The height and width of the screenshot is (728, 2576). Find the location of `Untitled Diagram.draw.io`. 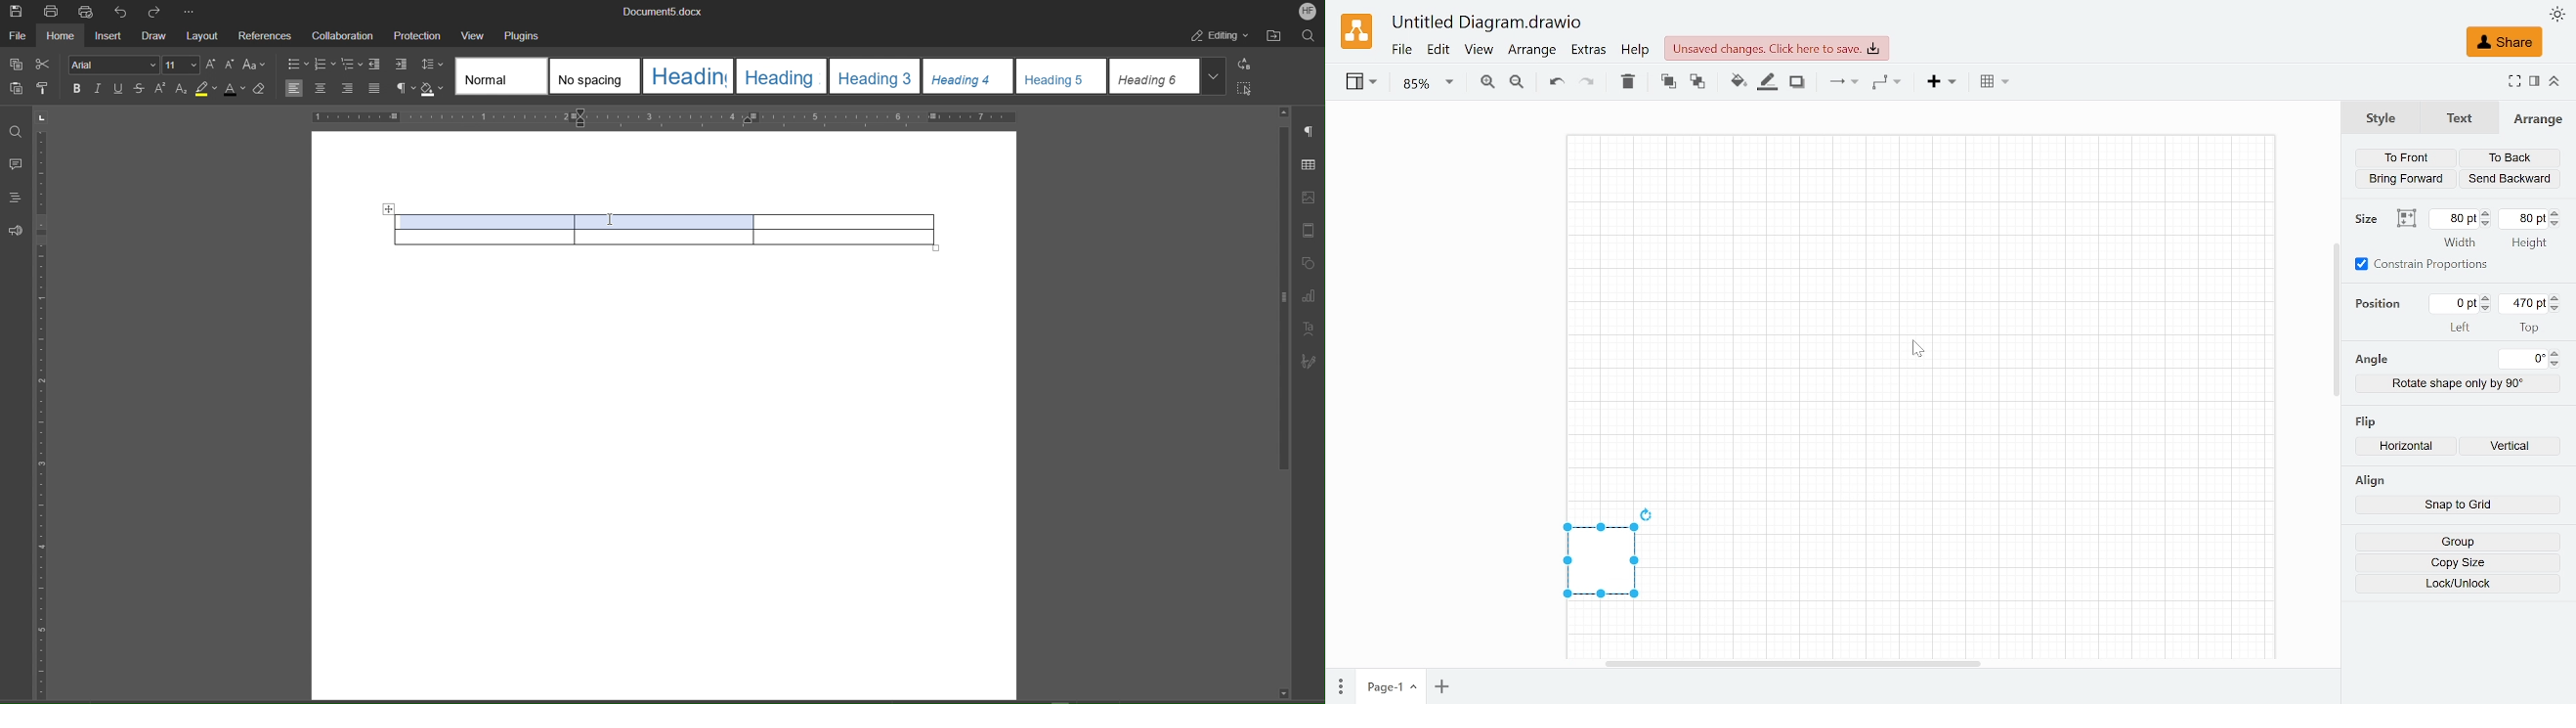

Untitled Diagram.draw.io is located at coordinates (1487, 23).